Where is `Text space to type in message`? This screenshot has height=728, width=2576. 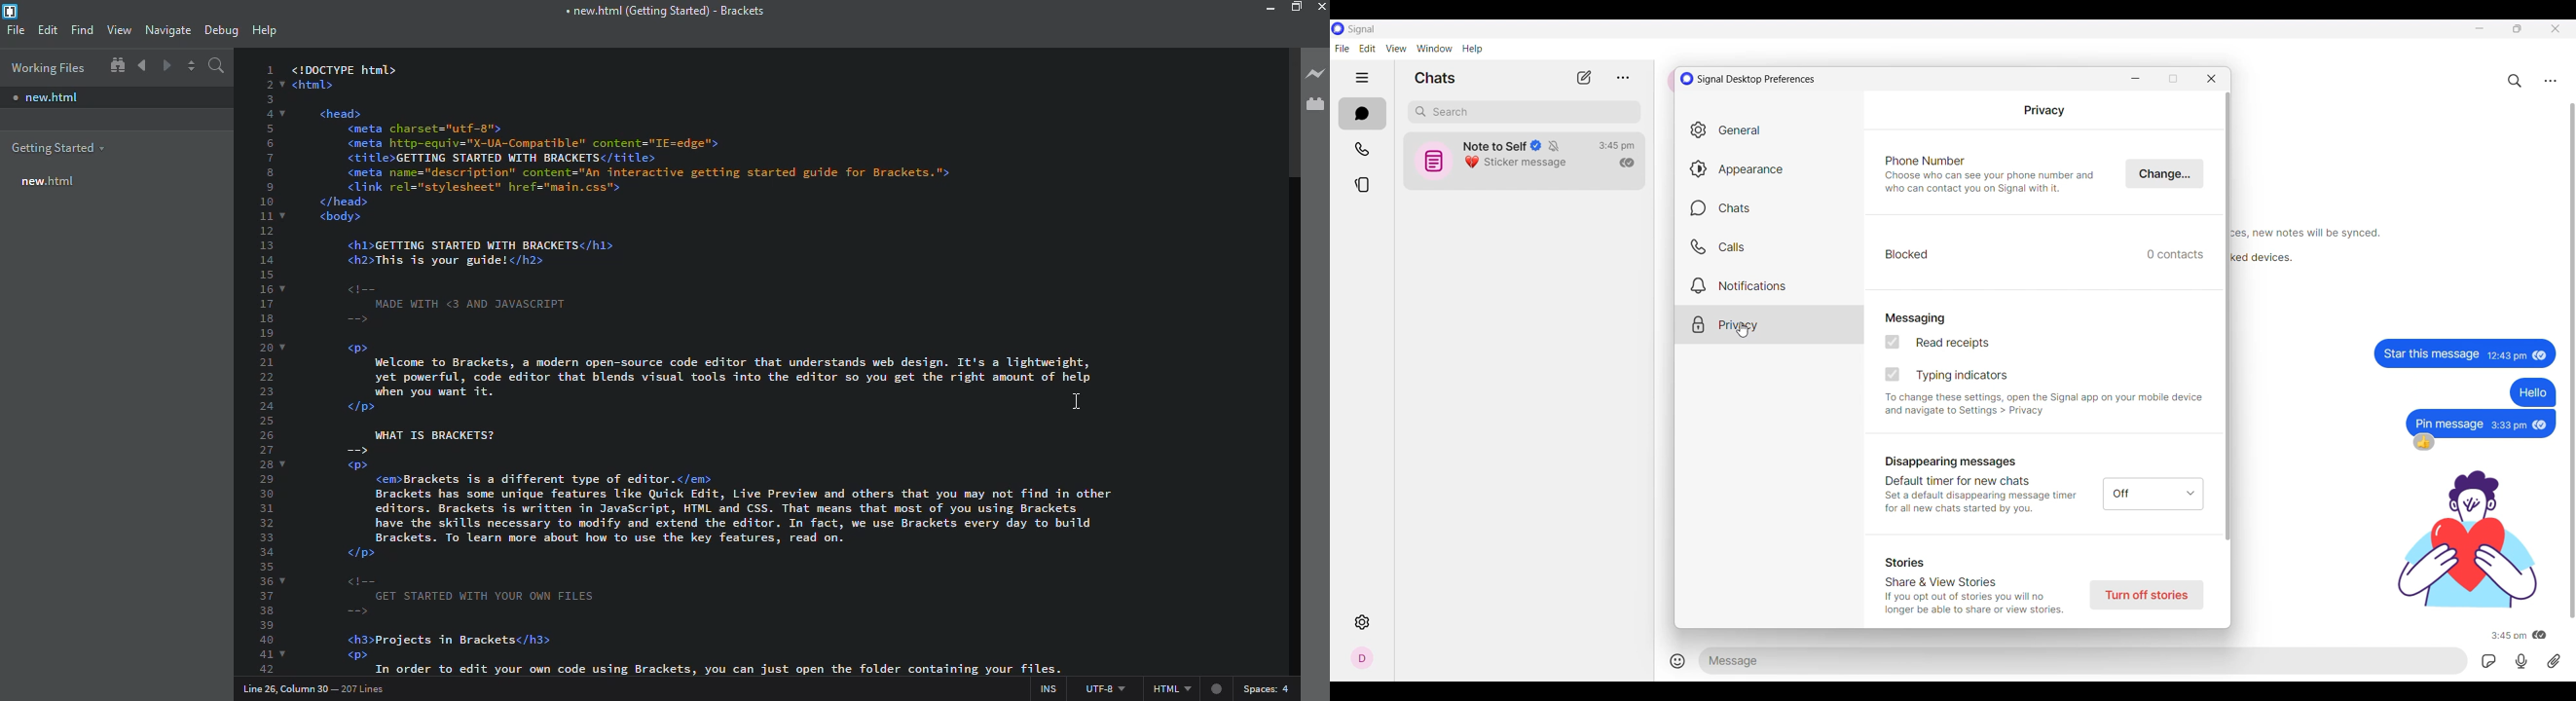 Text space to type in message is located at coordinates (2086, 661).